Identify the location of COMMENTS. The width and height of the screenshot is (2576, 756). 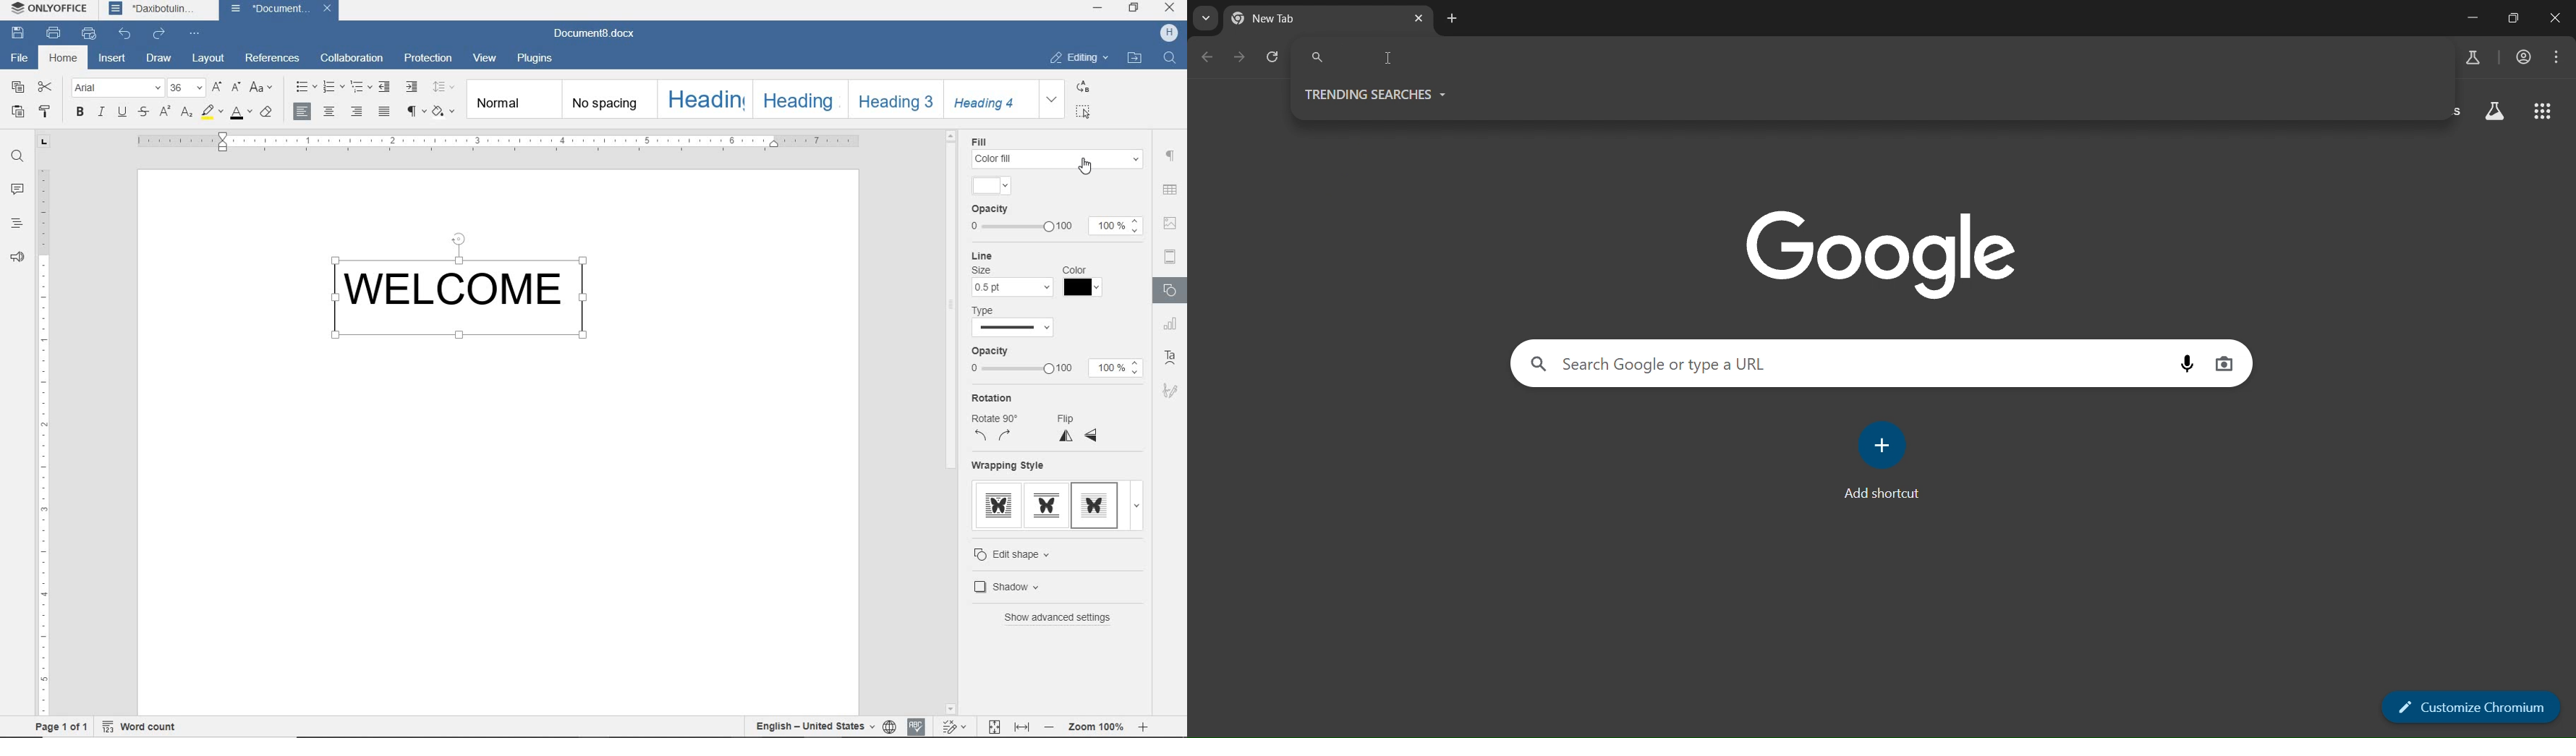
(18, 189).